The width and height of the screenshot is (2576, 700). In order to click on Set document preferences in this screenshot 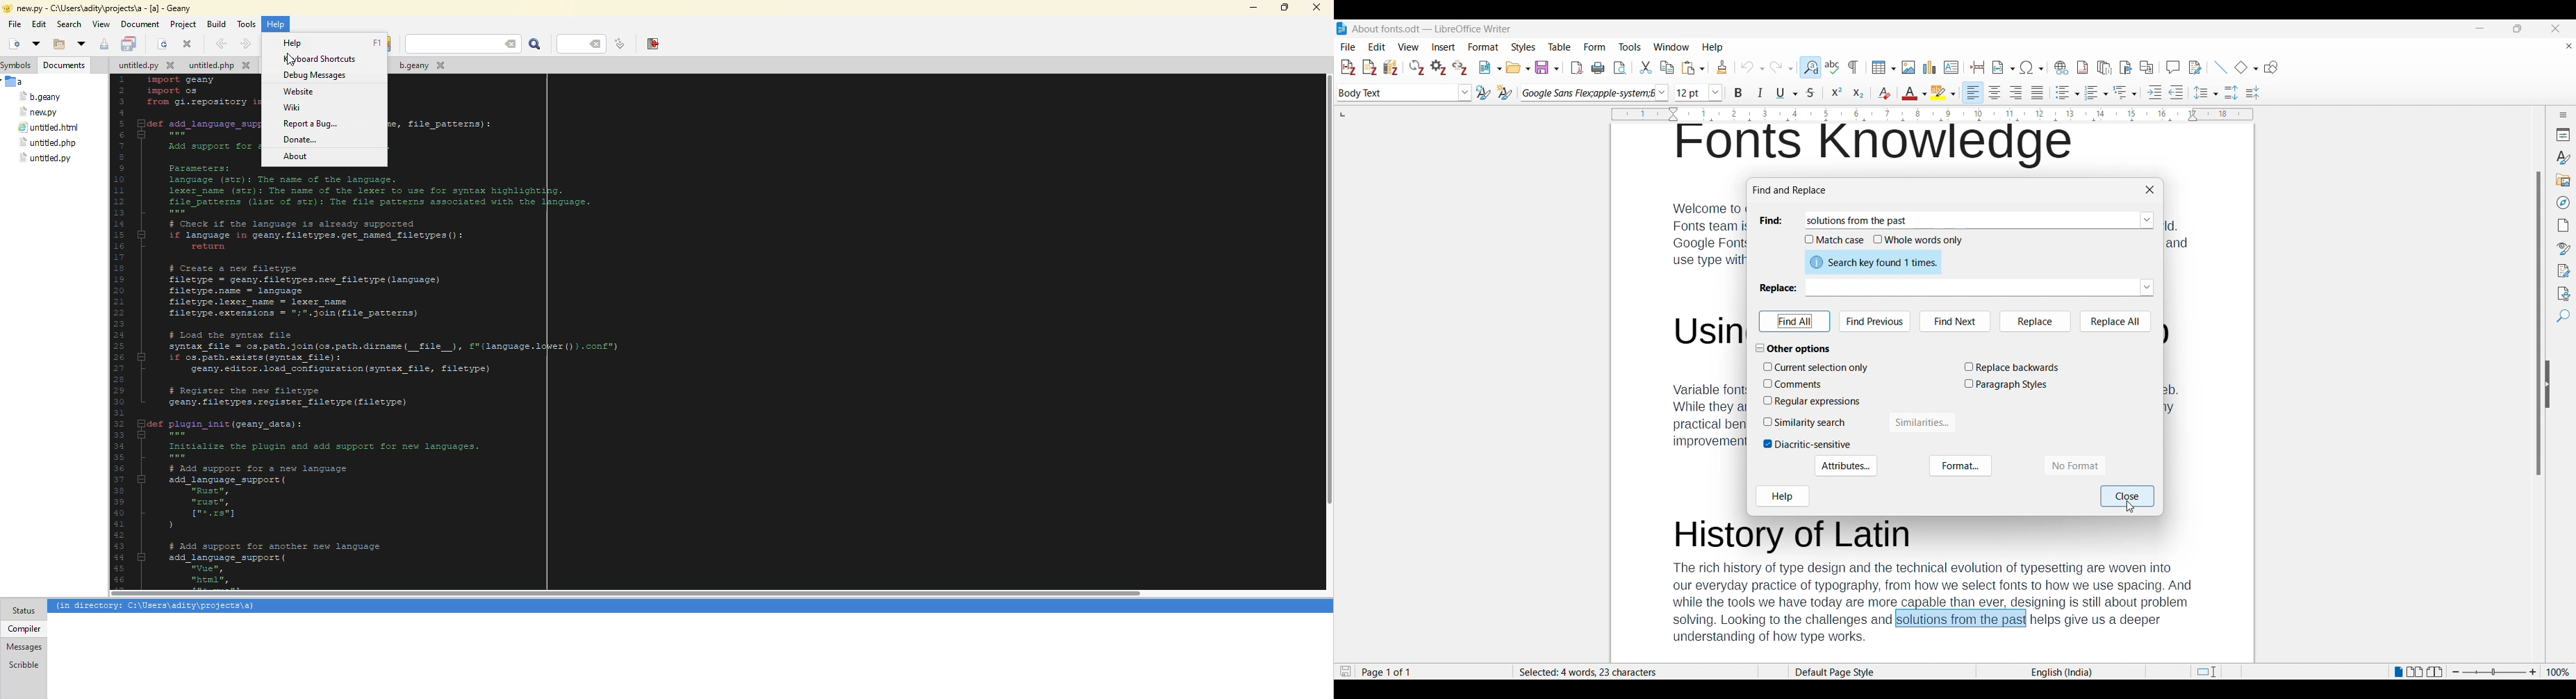, I will do `click(1439, 67)`.